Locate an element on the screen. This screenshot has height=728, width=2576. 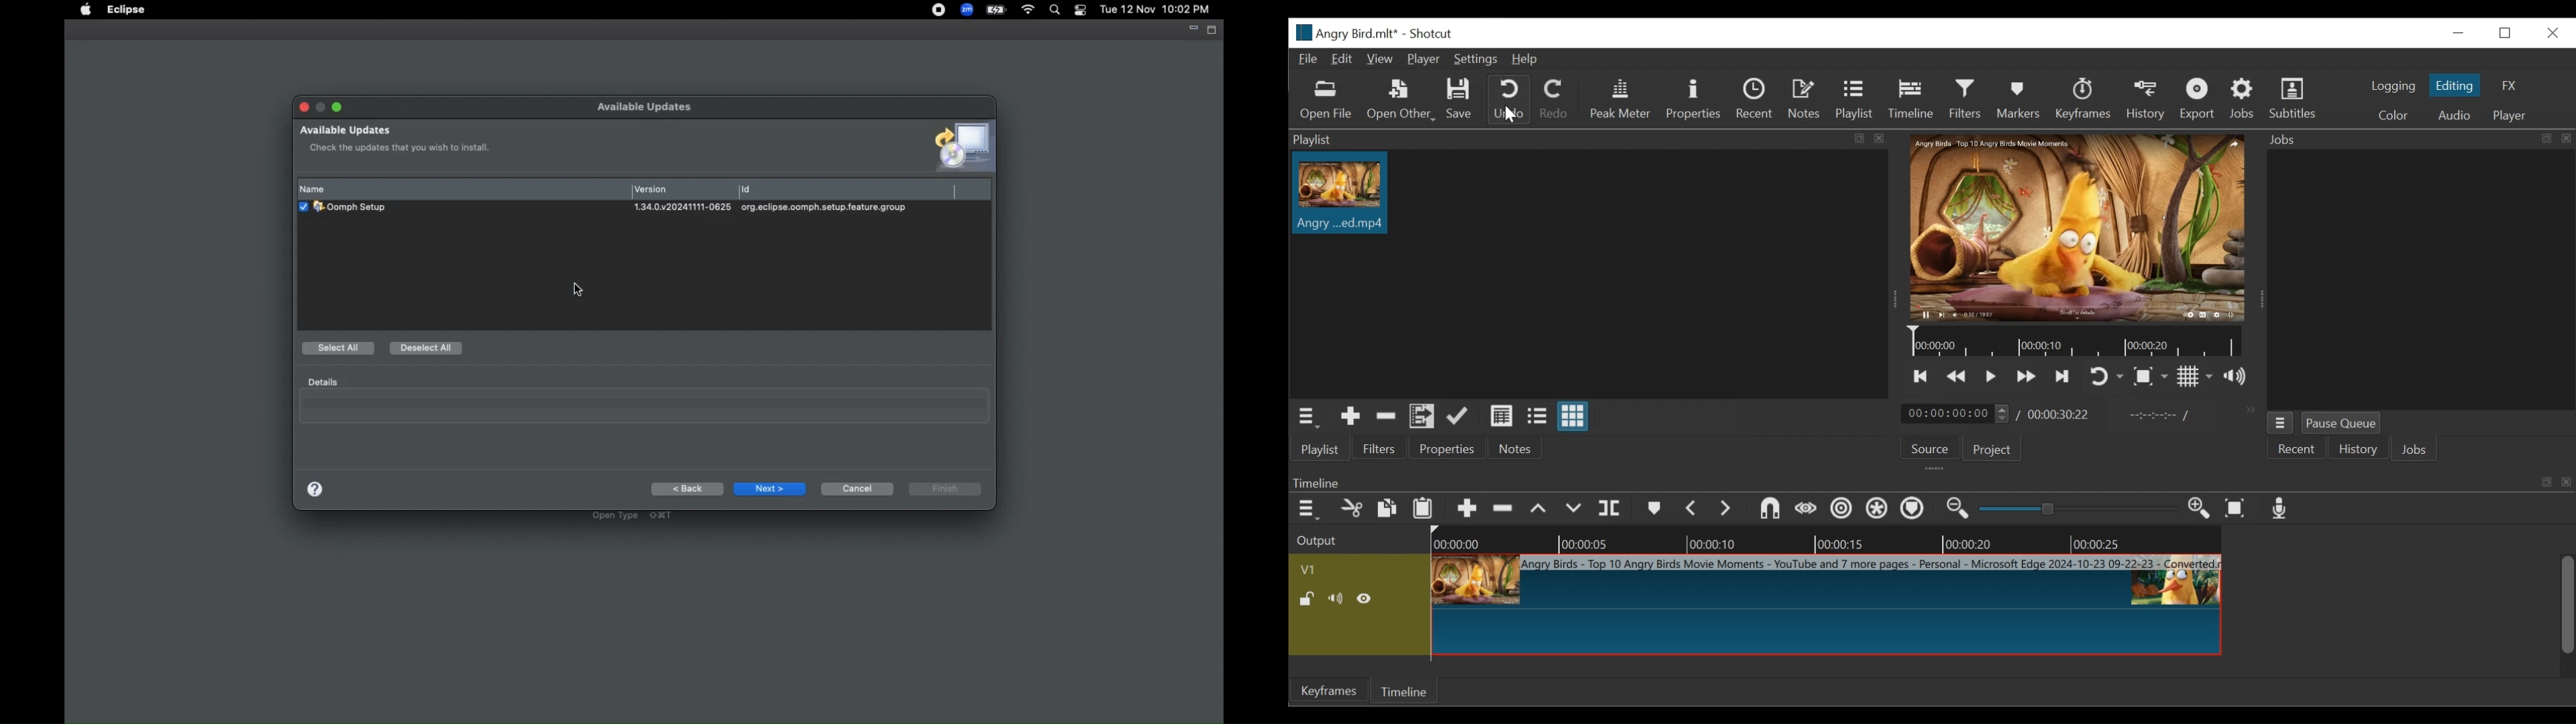
Toggle display grid on the player is located at coordinates (2195, 375).